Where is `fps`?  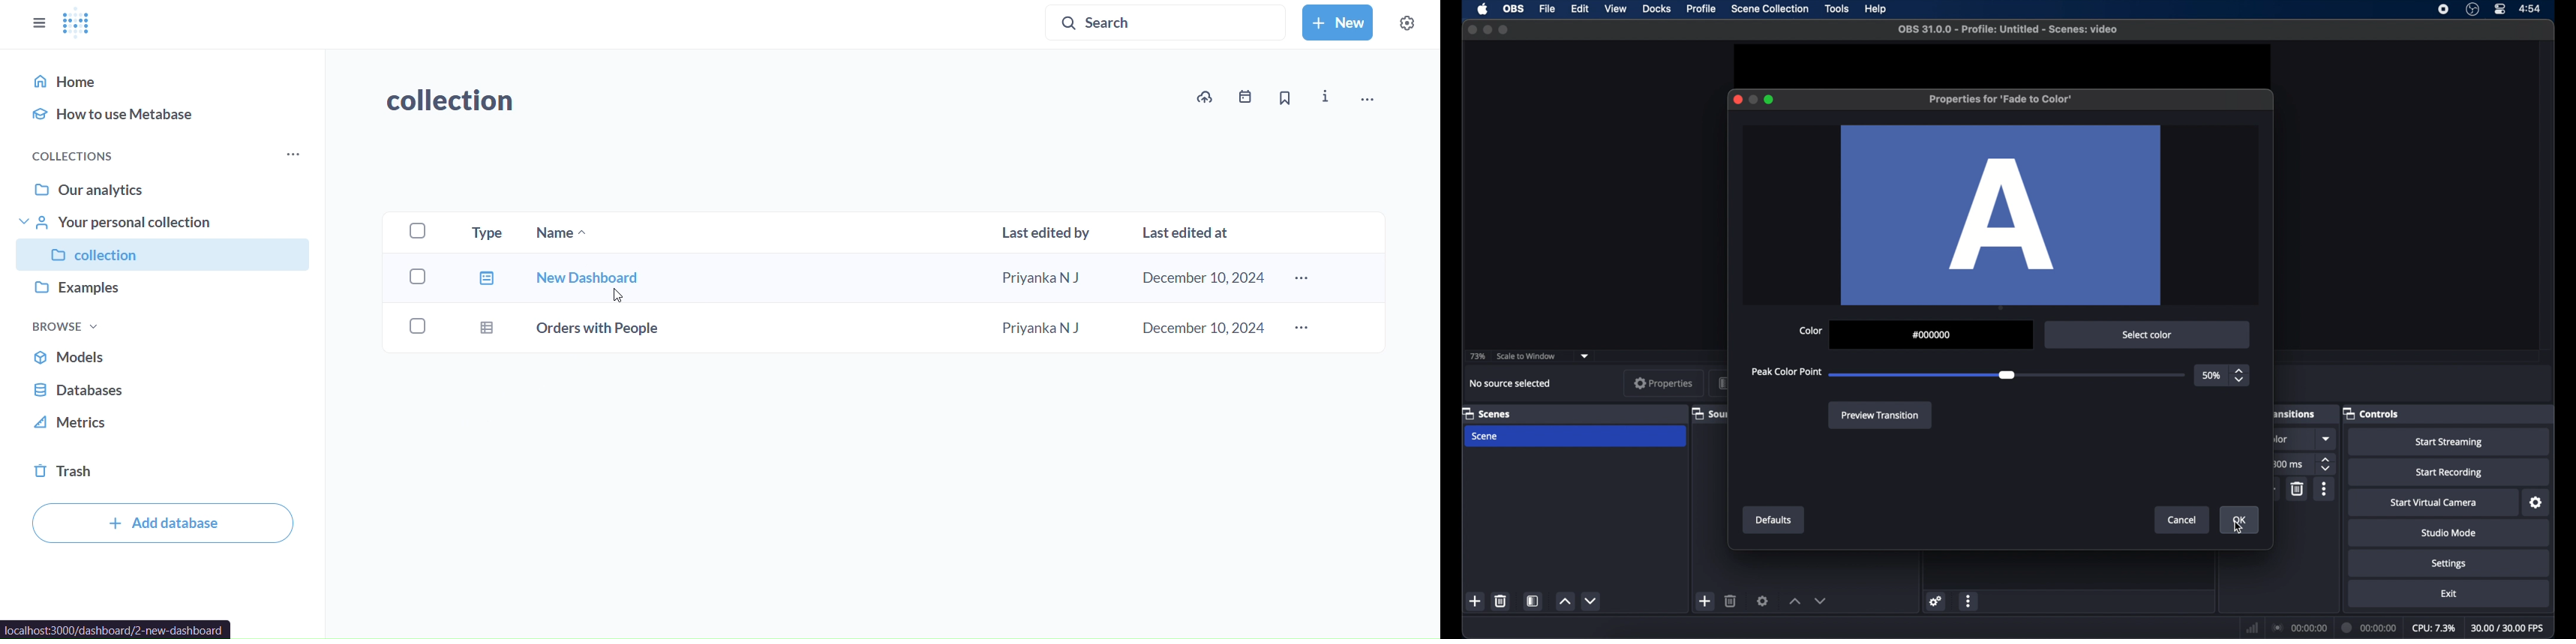 fps is located at coordinates (2509, 628).